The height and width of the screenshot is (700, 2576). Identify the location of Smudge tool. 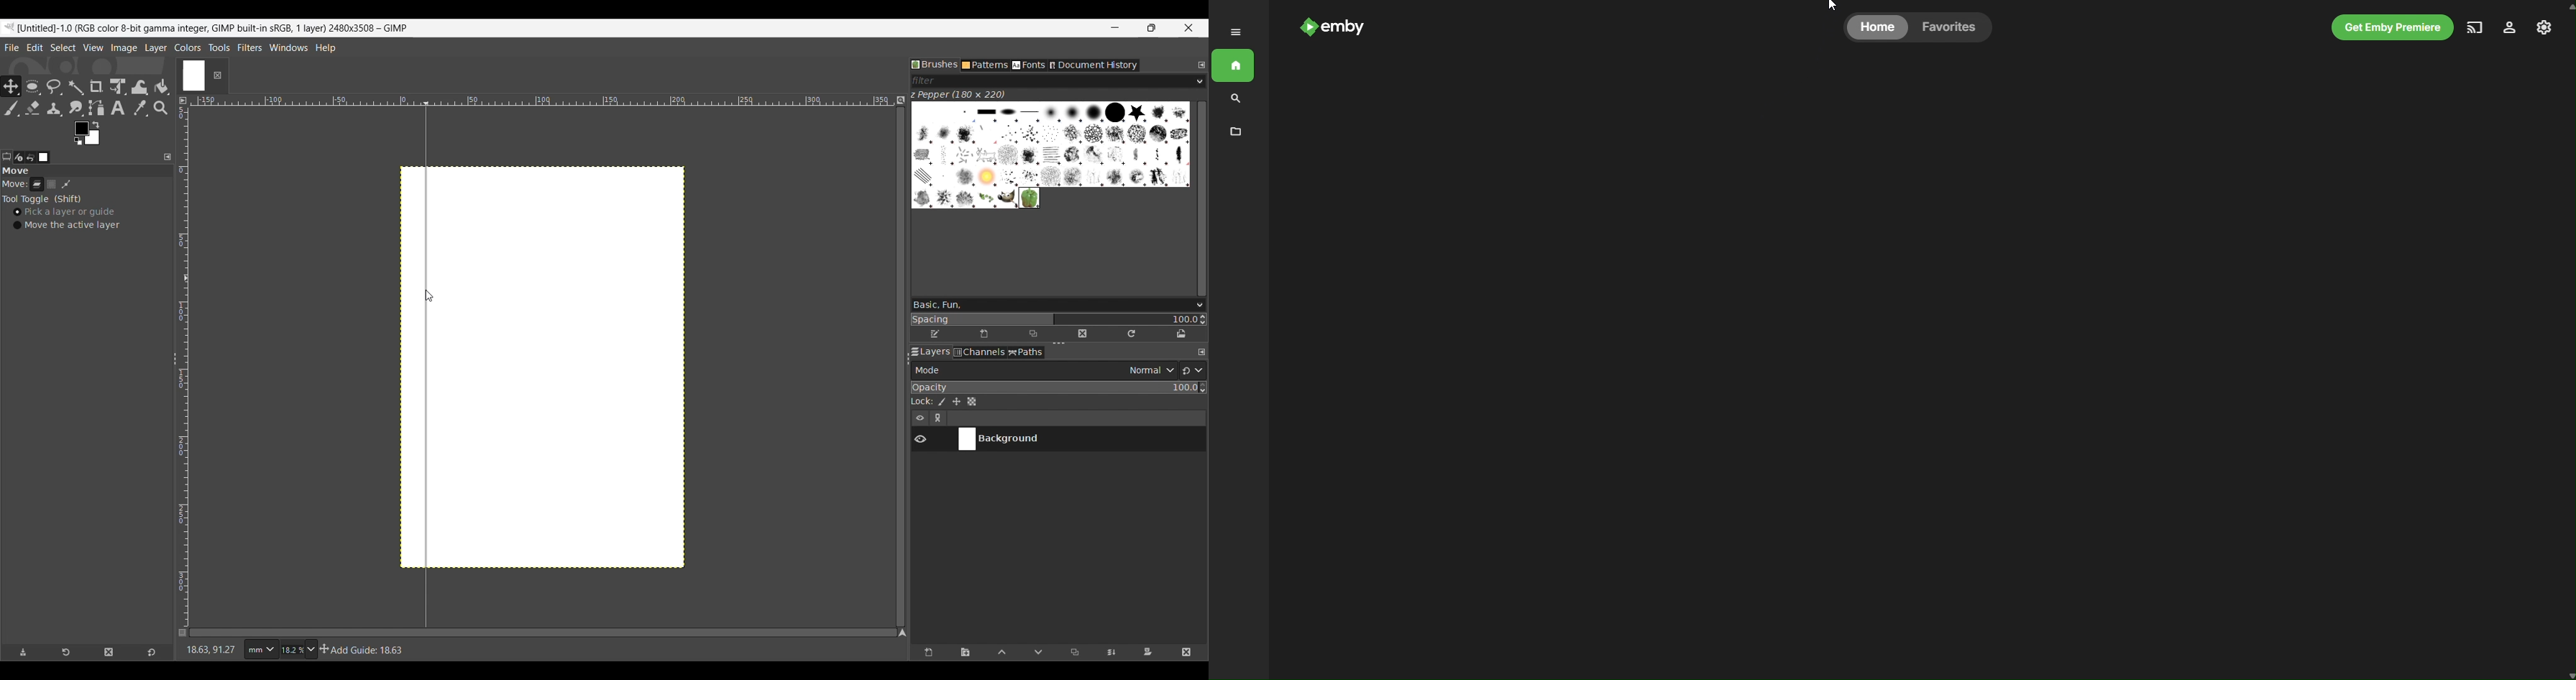
(76, 108).